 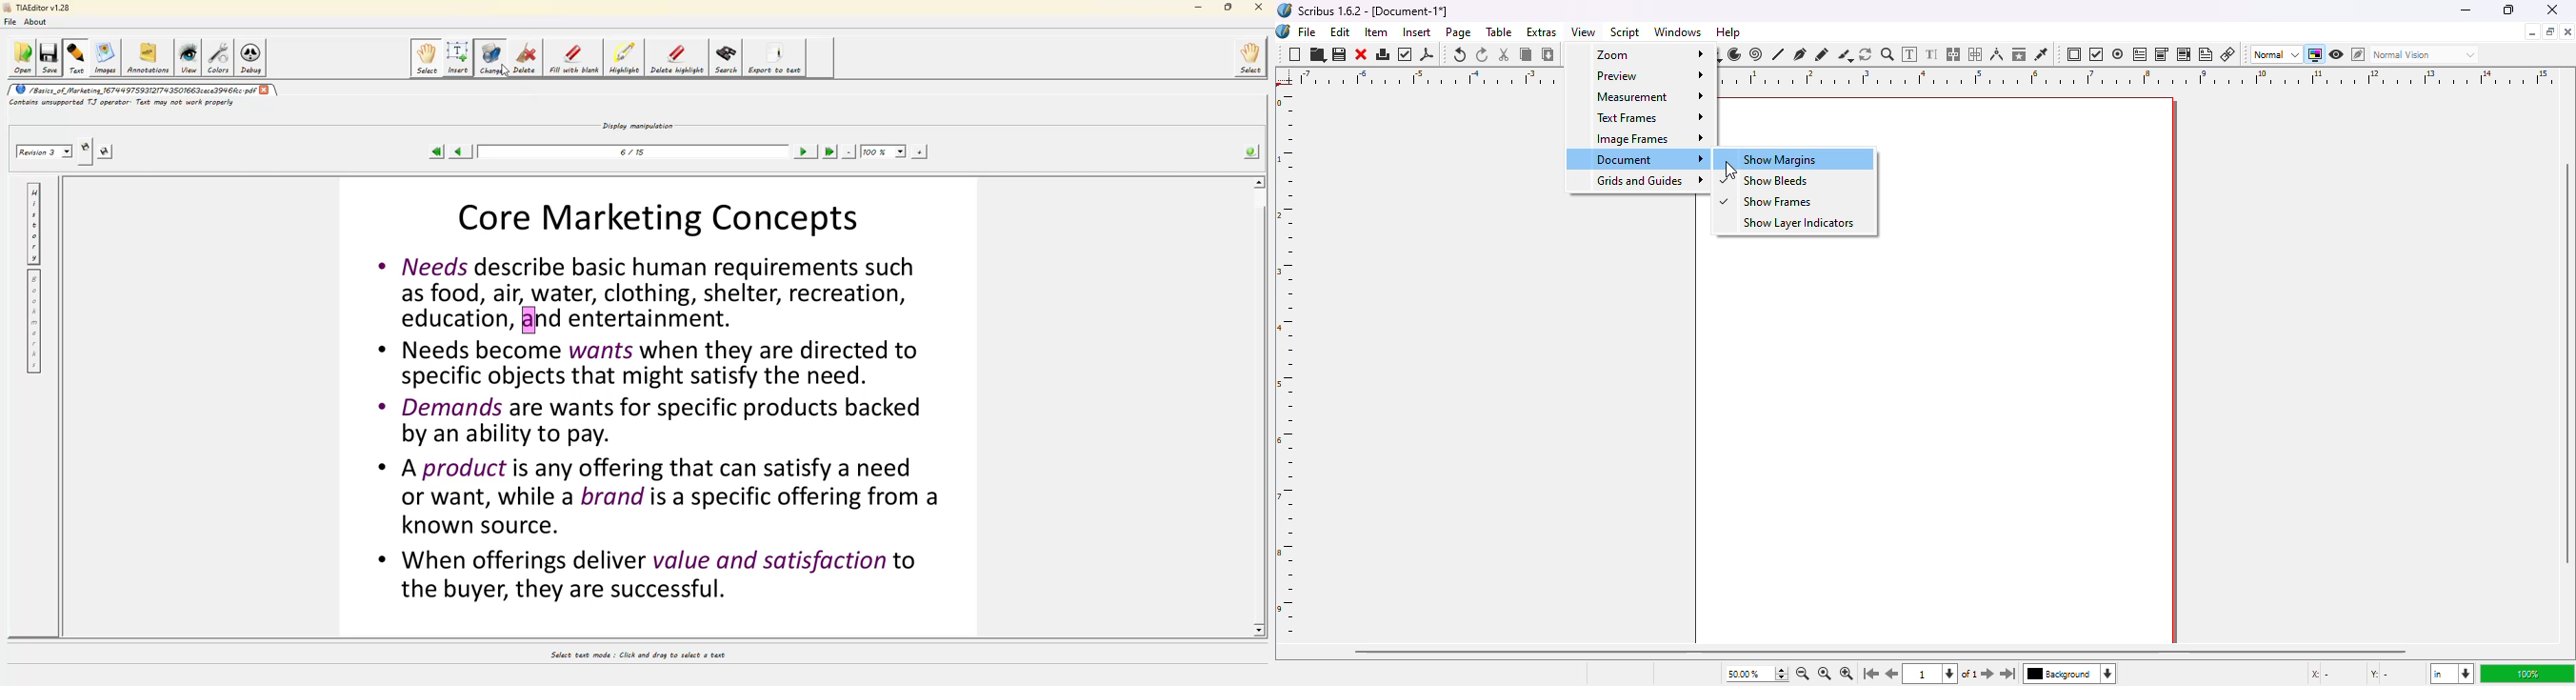 I want to click on maximize, so click(x=2507, y=10).